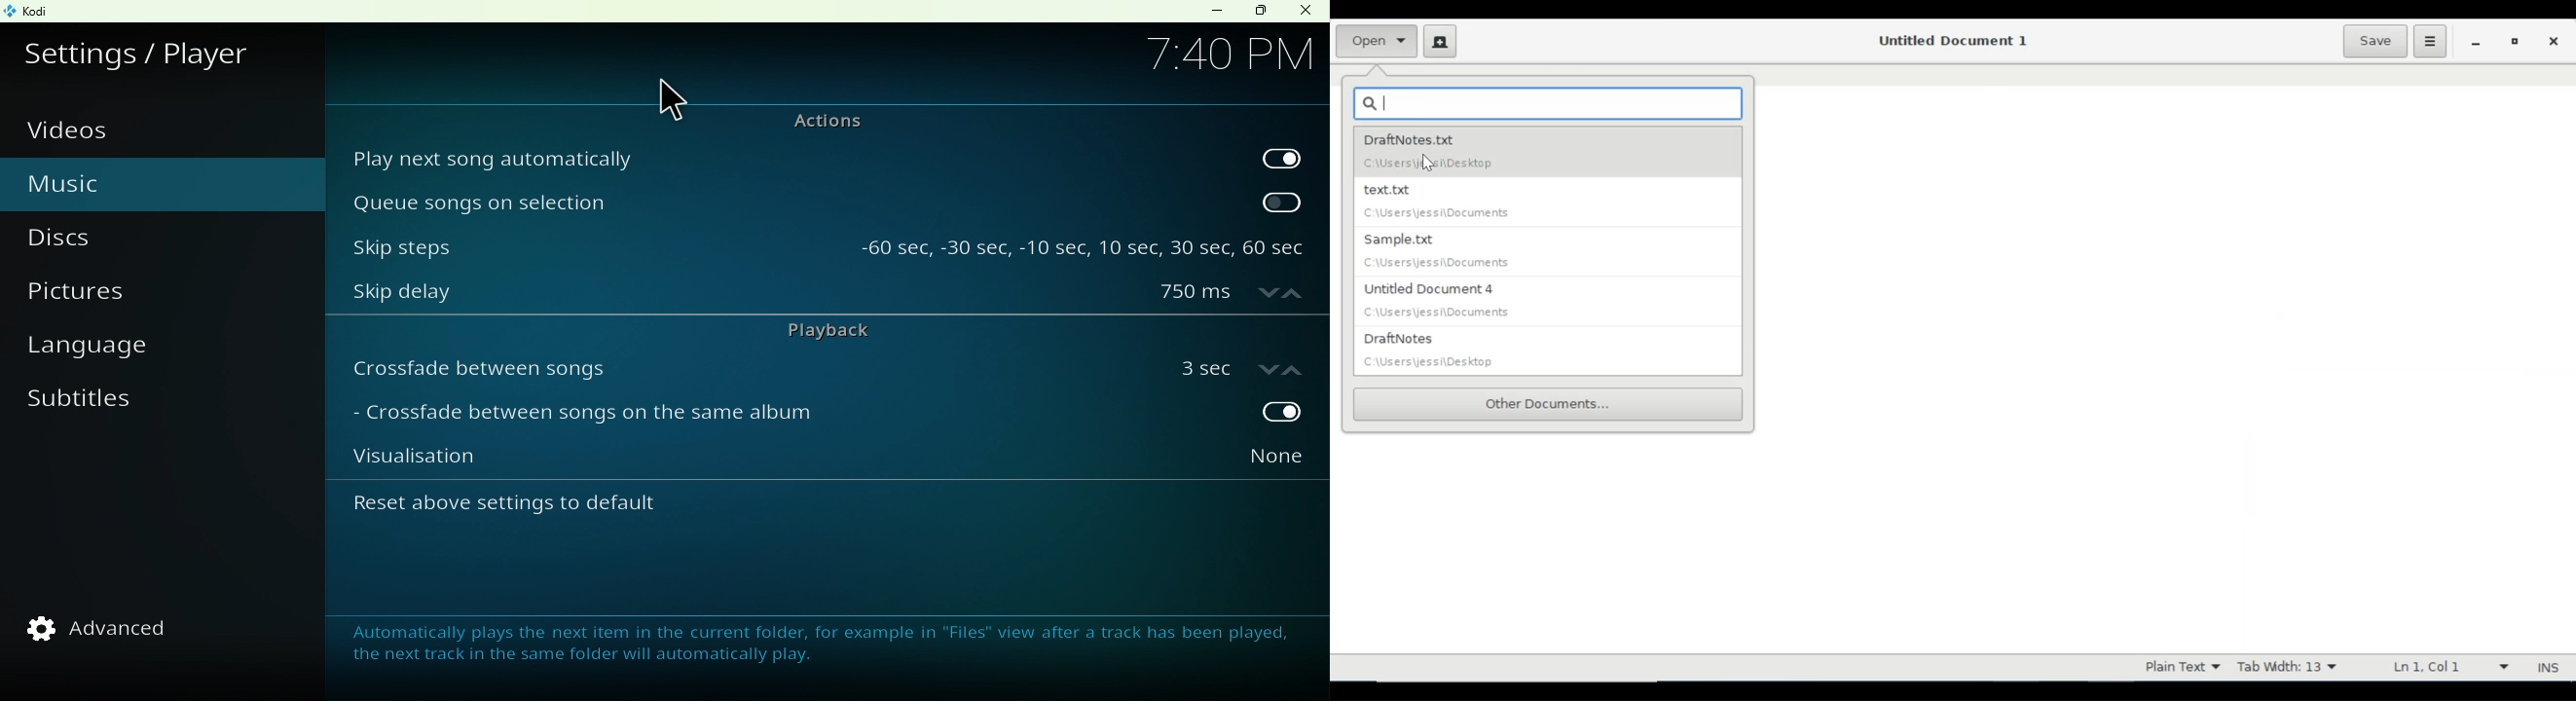  Describe the element at coordinates (745, 367) in the screenshot. I see `Crossfade between songs` at that location.